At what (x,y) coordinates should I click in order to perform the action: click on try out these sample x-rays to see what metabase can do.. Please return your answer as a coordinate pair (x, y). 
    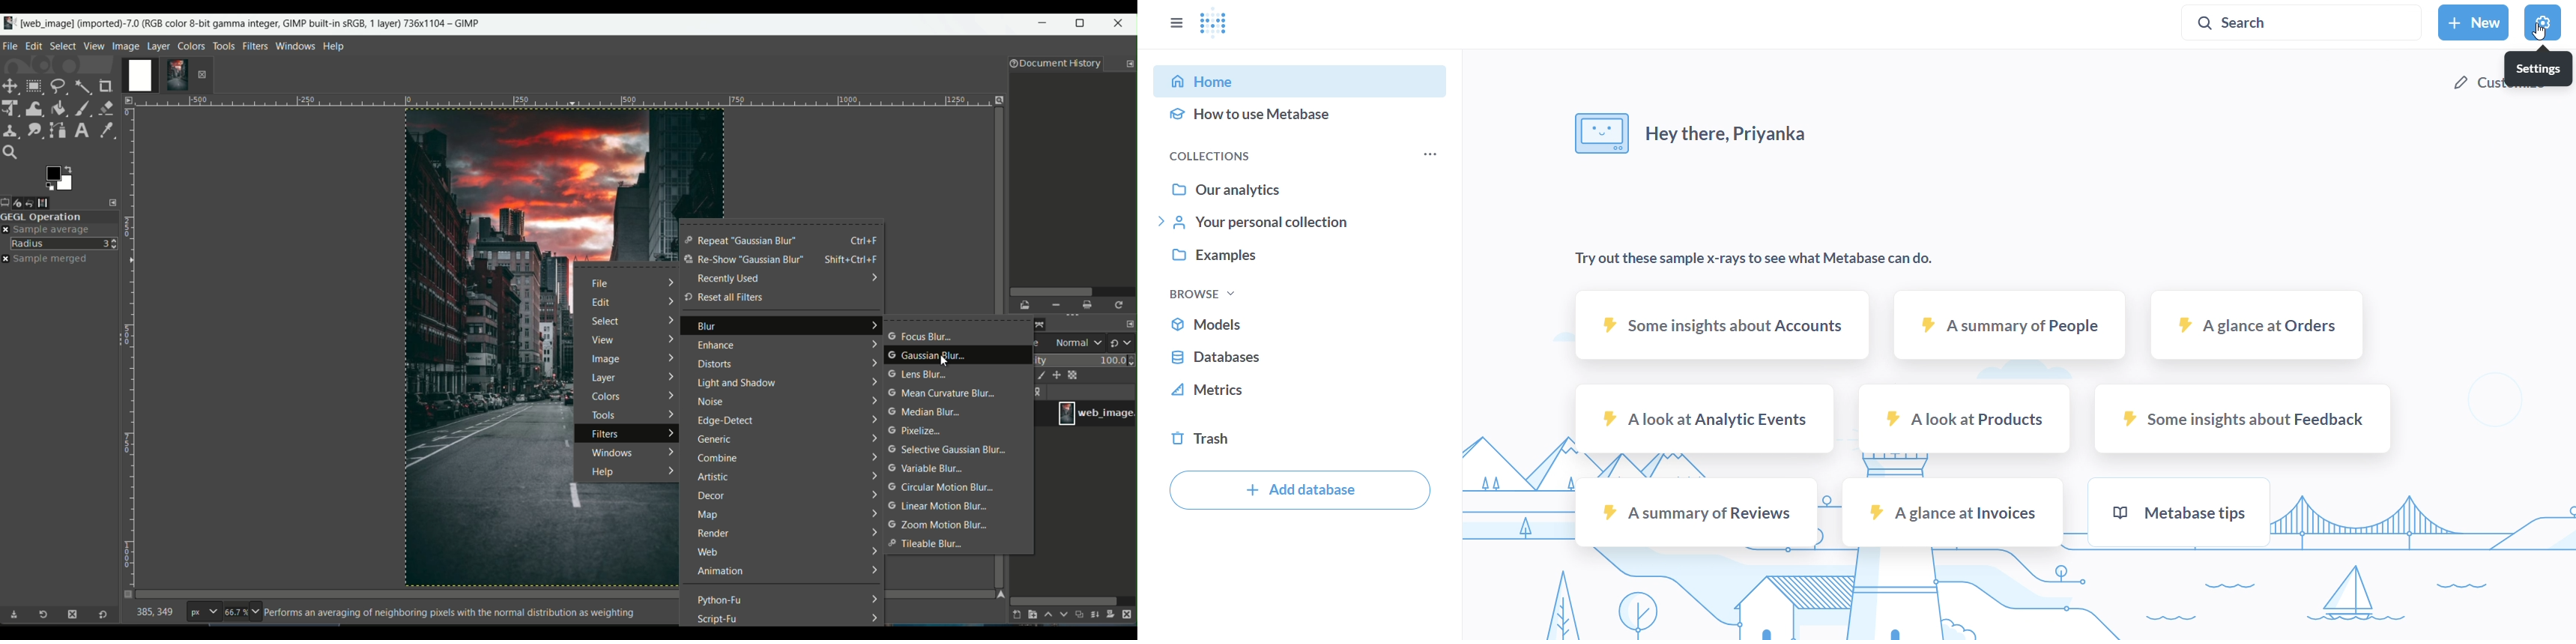
    Looking at the image, I should click on (1750, 259).